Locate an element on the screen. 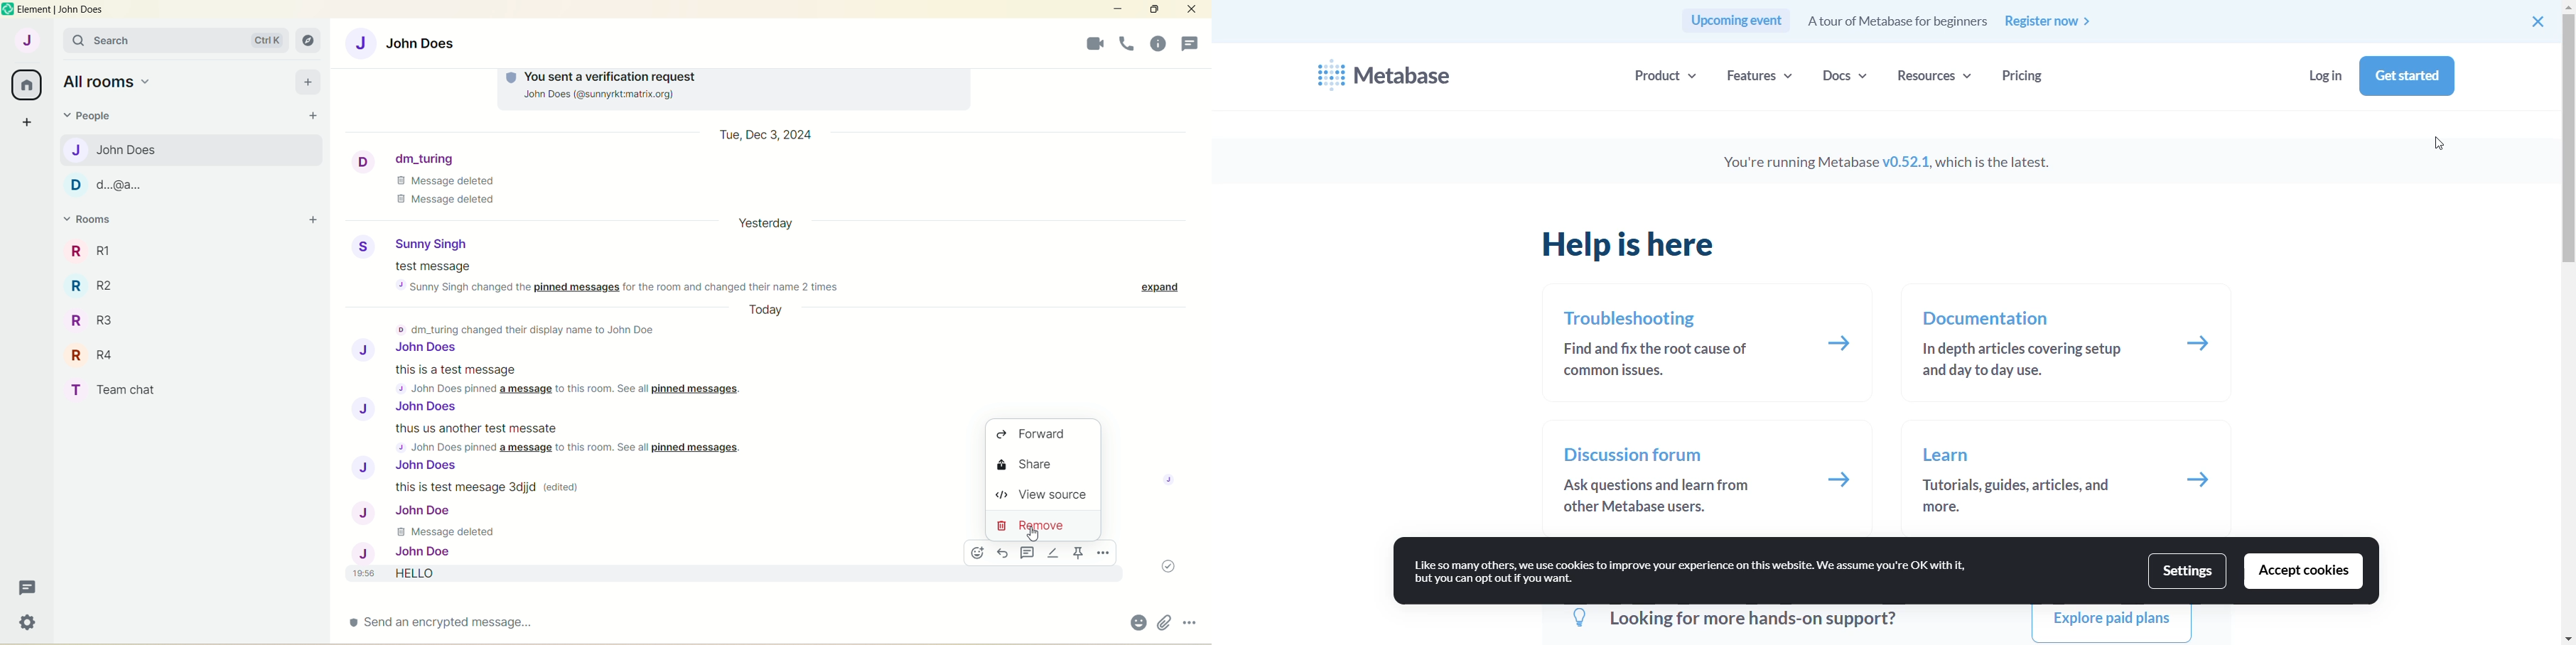  log in is located at coordinates (2326, 75).